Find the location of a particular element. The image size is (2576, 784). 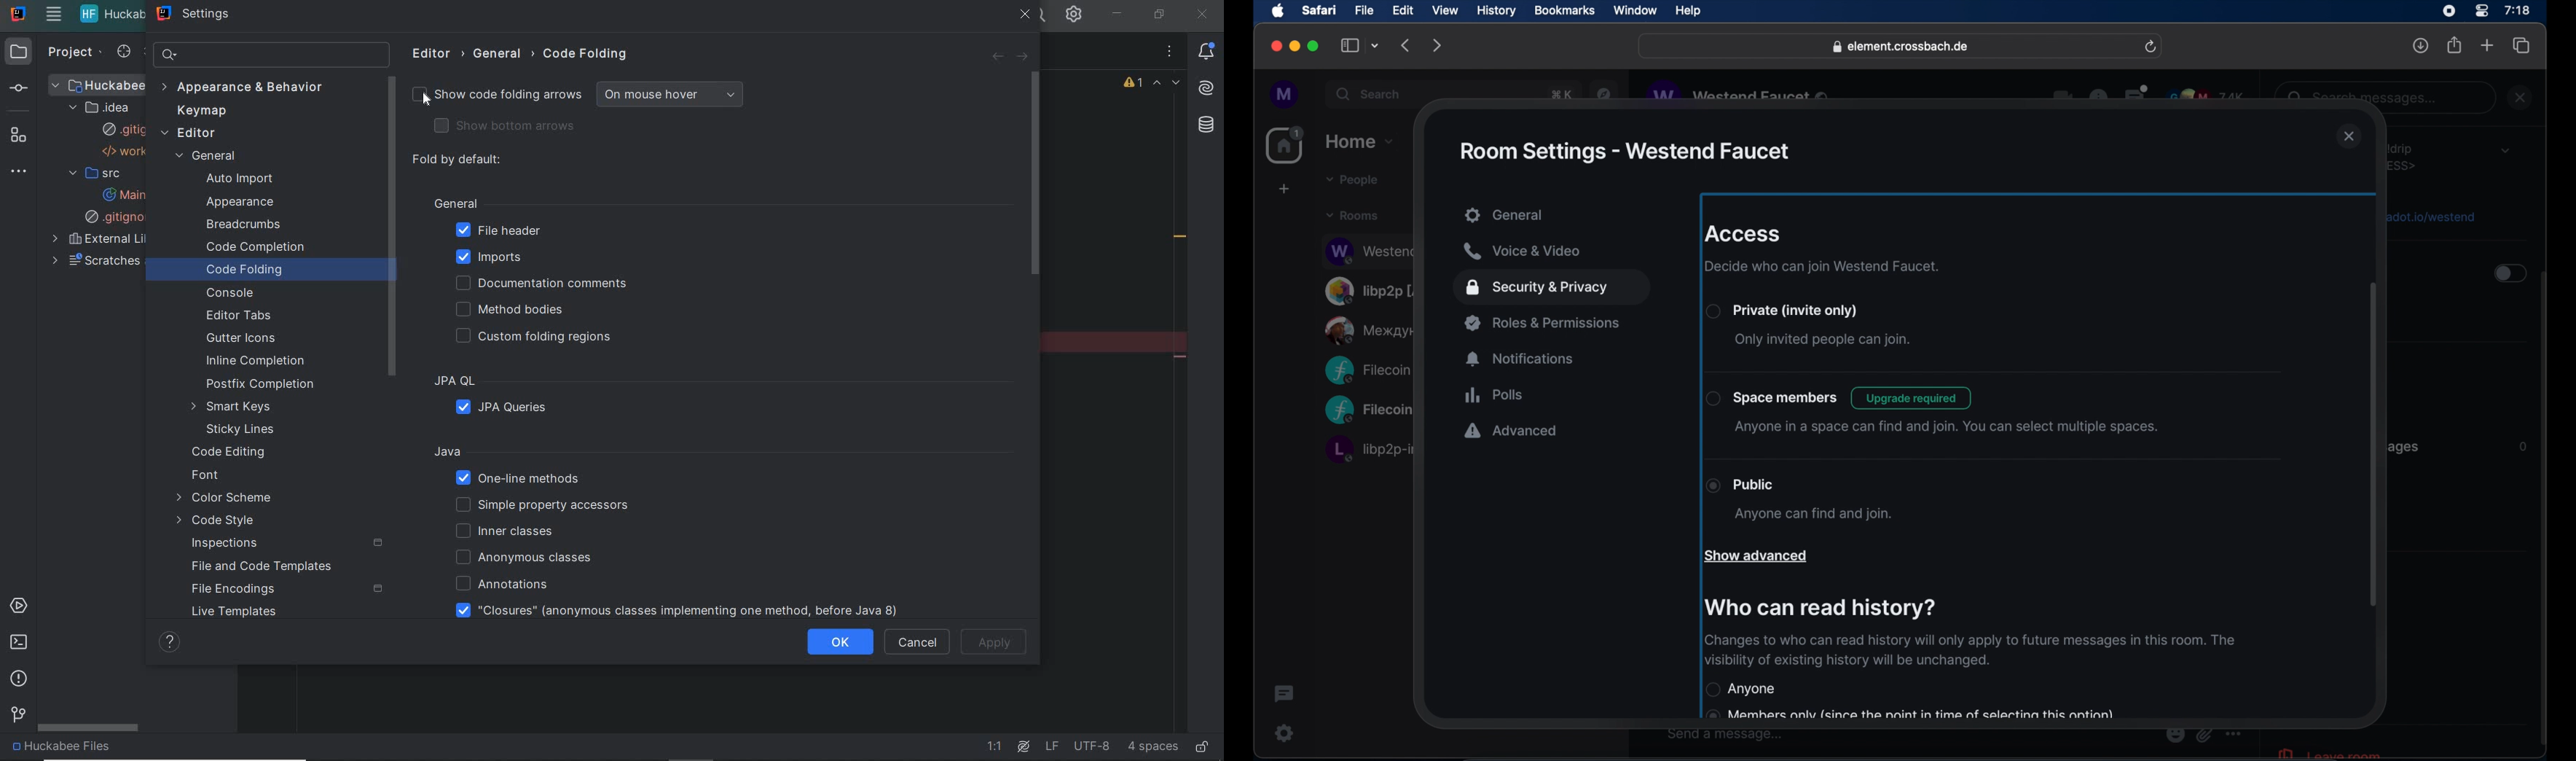

advanced is located at coordinates (1511, 432).